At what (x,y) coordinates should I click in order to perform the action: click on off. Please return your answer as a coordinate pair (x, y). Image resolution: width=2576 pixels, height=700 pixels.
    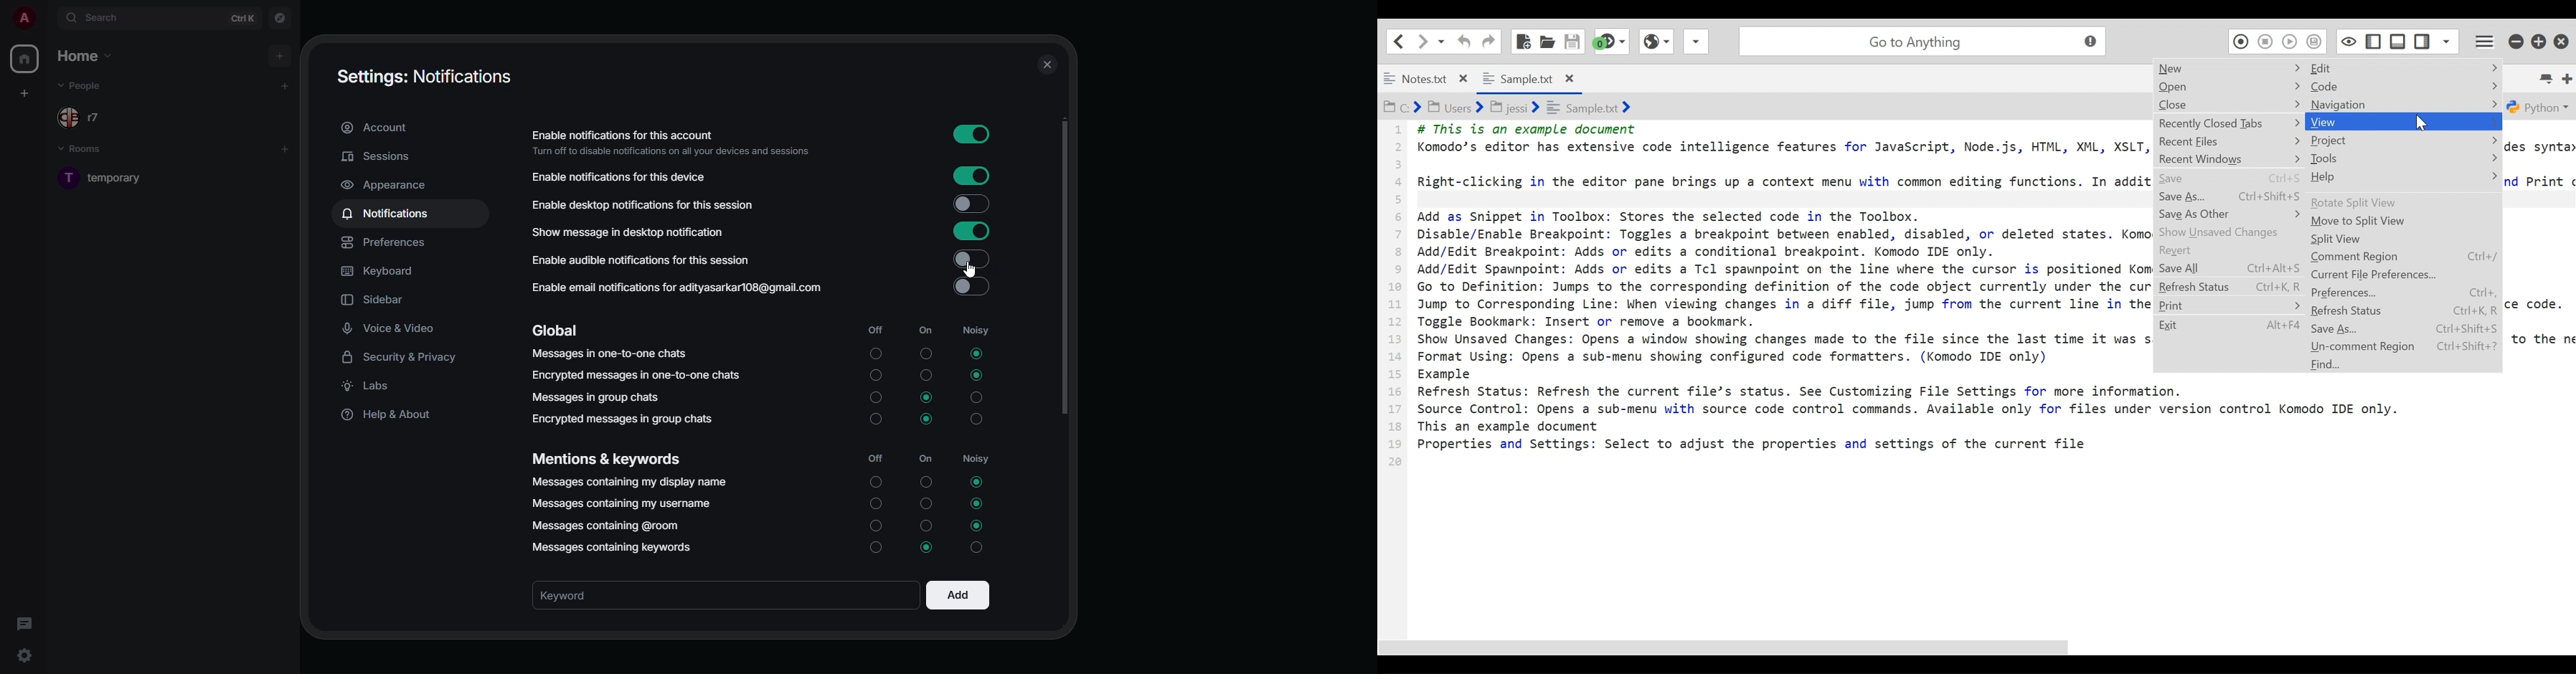
    Looking at the image, I should click on (878, 460).